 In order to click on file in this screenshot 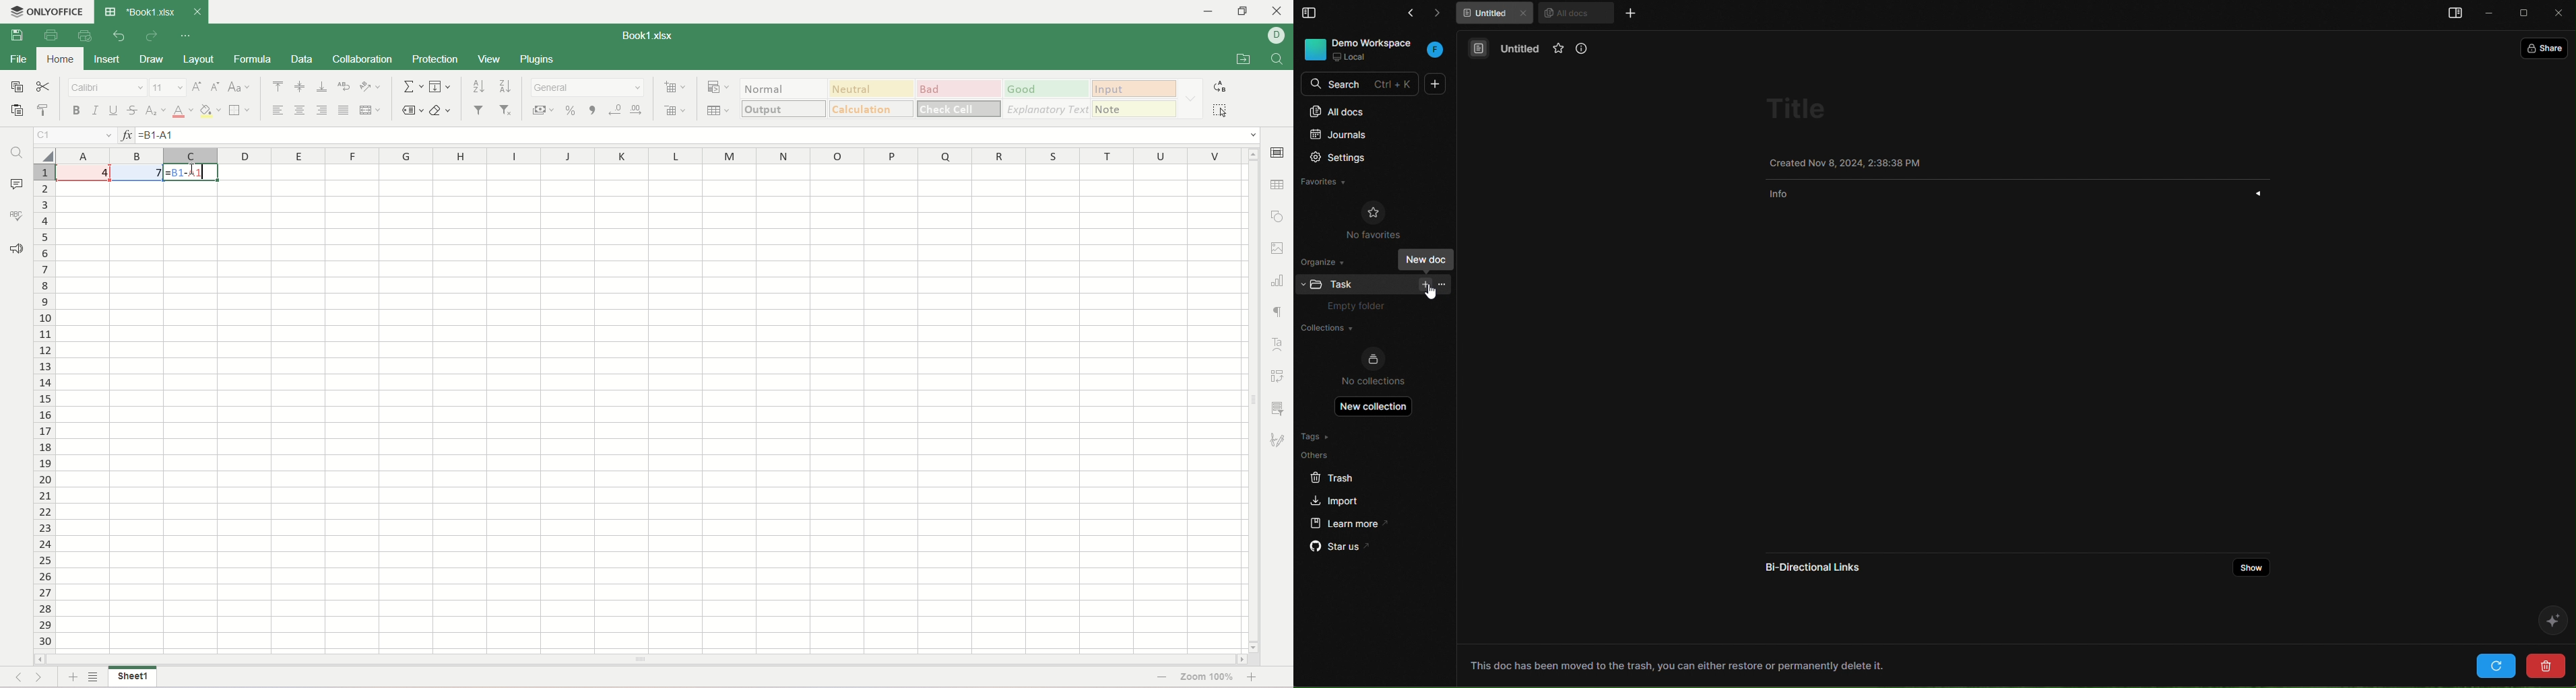, I will do `click(18, 59)`.